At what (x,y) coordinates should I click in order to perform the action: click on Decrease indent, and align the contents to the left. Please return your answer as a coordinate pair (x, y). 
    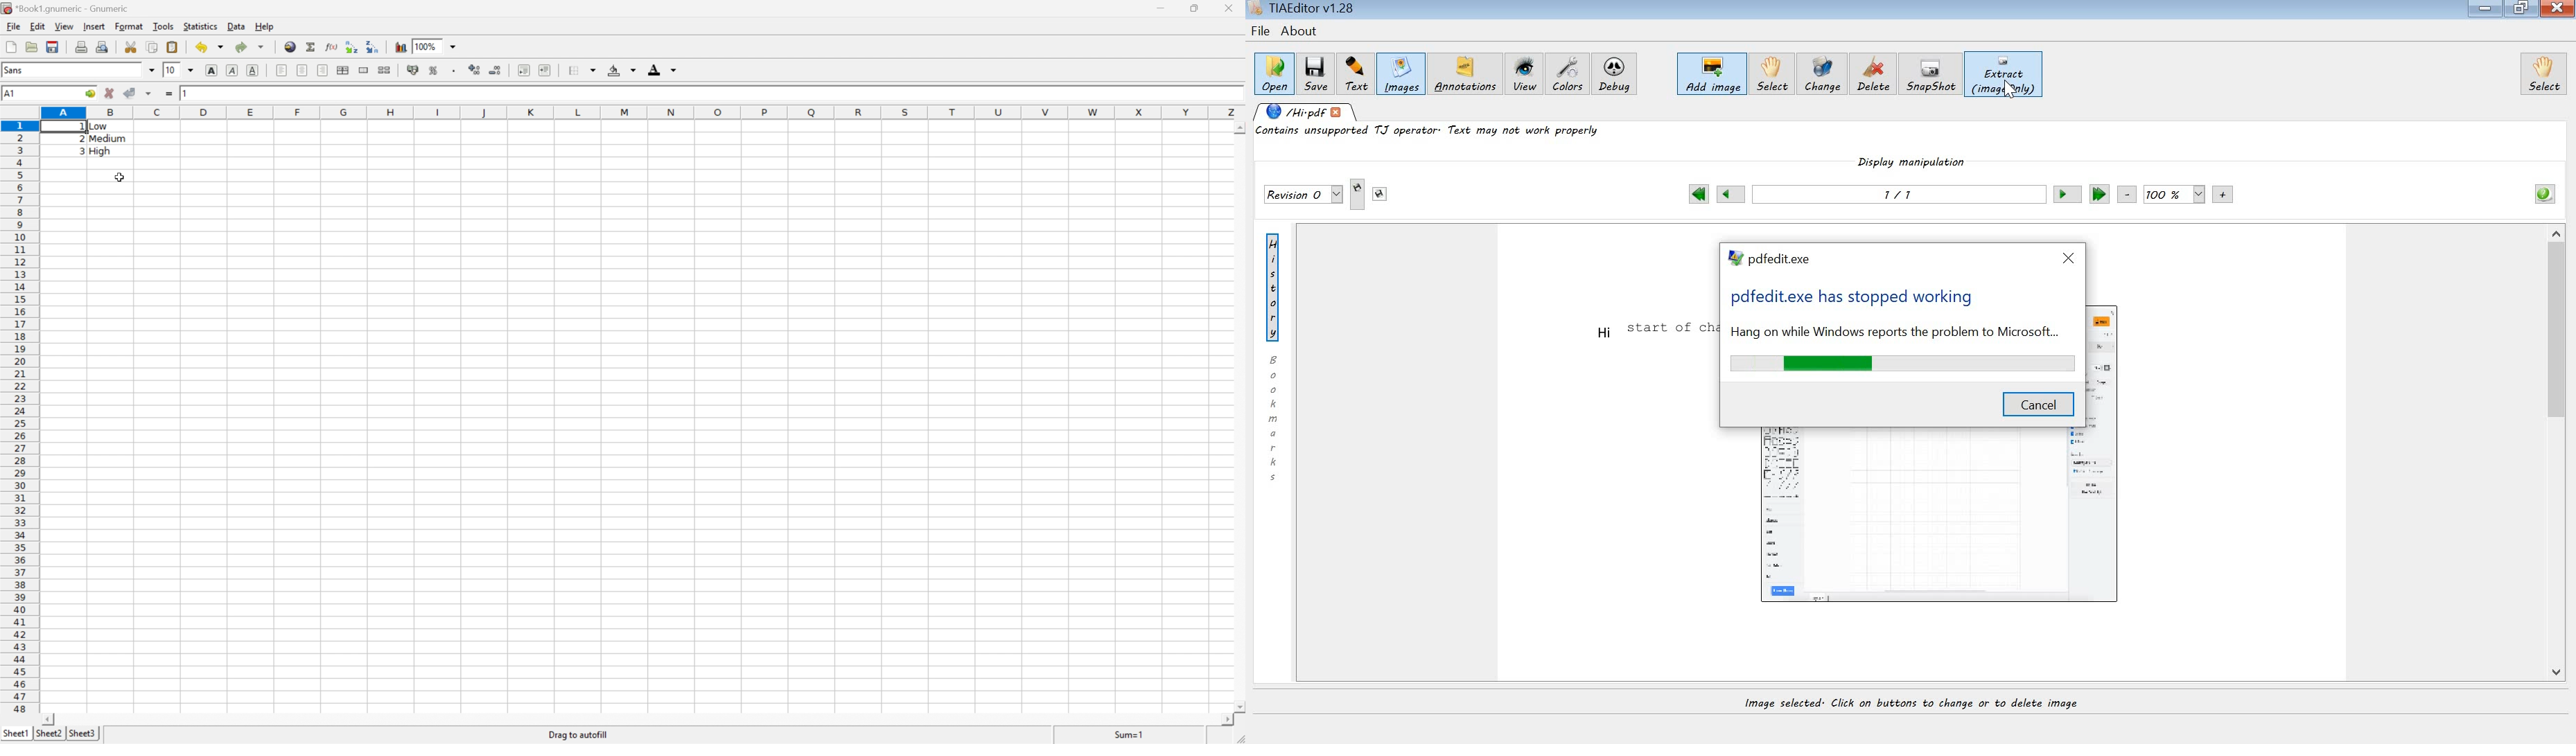
    Looking at the image, I should click on (524, 70).